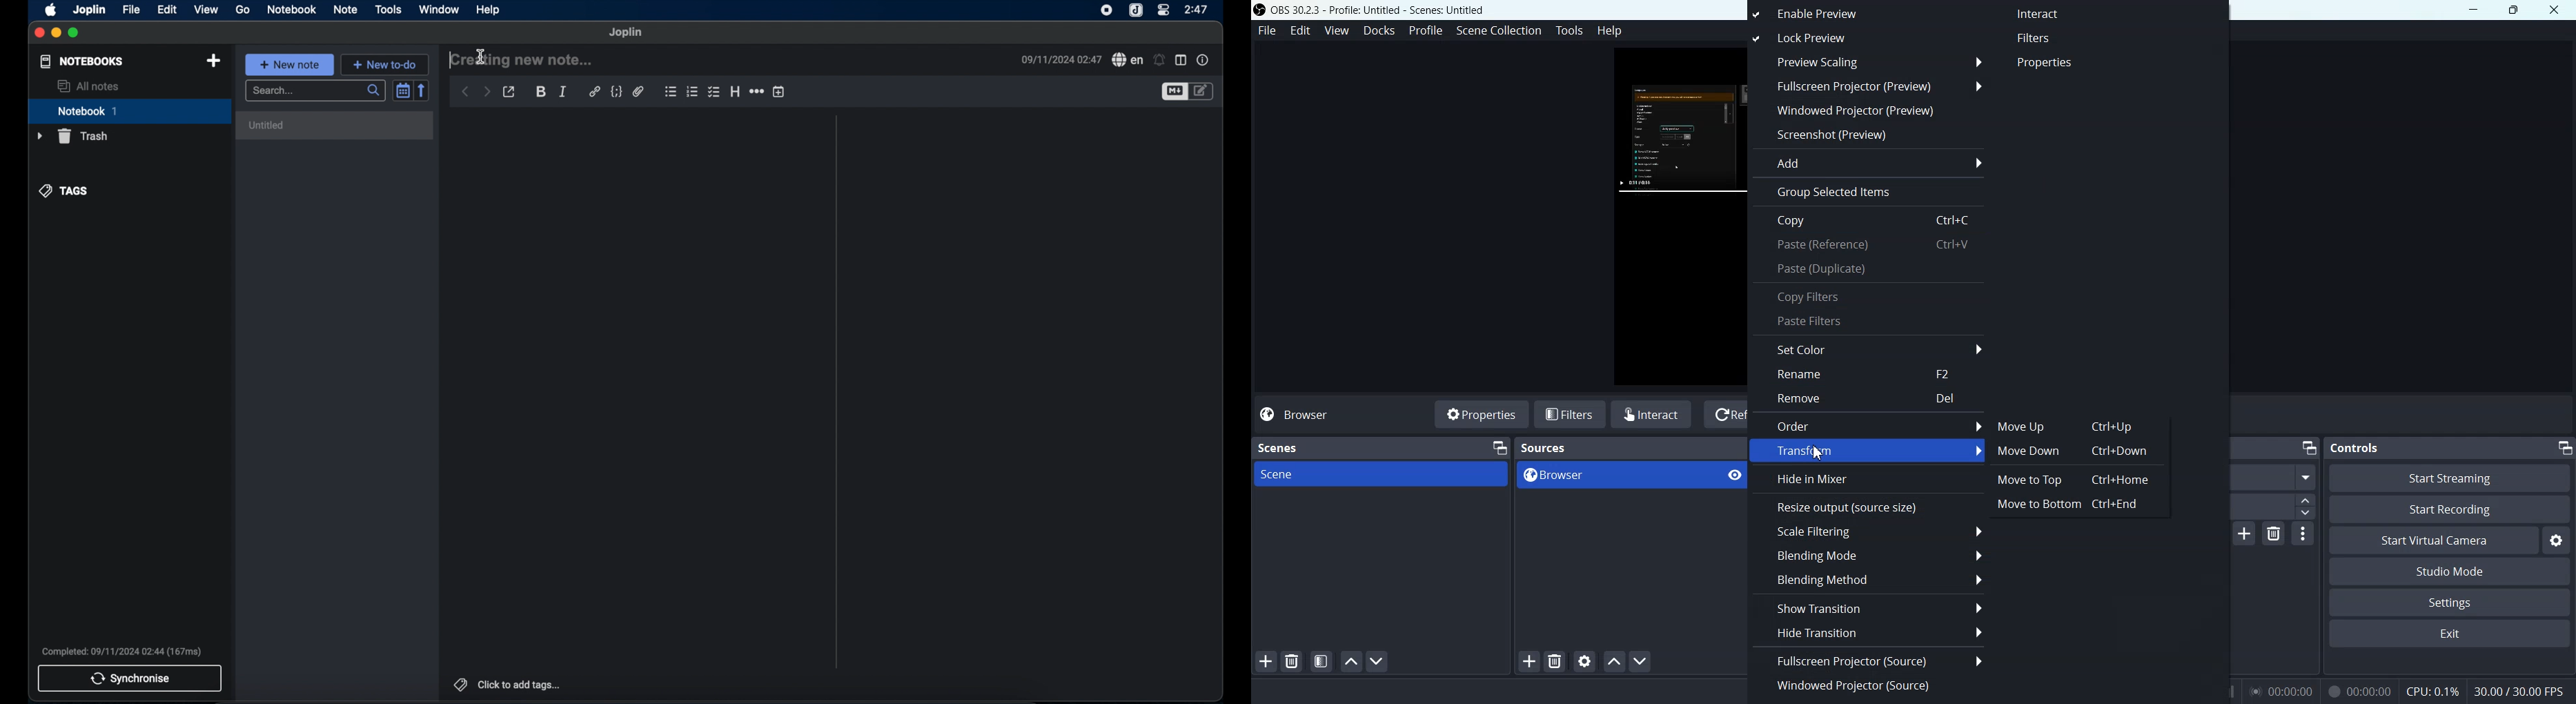 This screenshot has width=2576, height=728. I want to click on italic, so click(561, 92).